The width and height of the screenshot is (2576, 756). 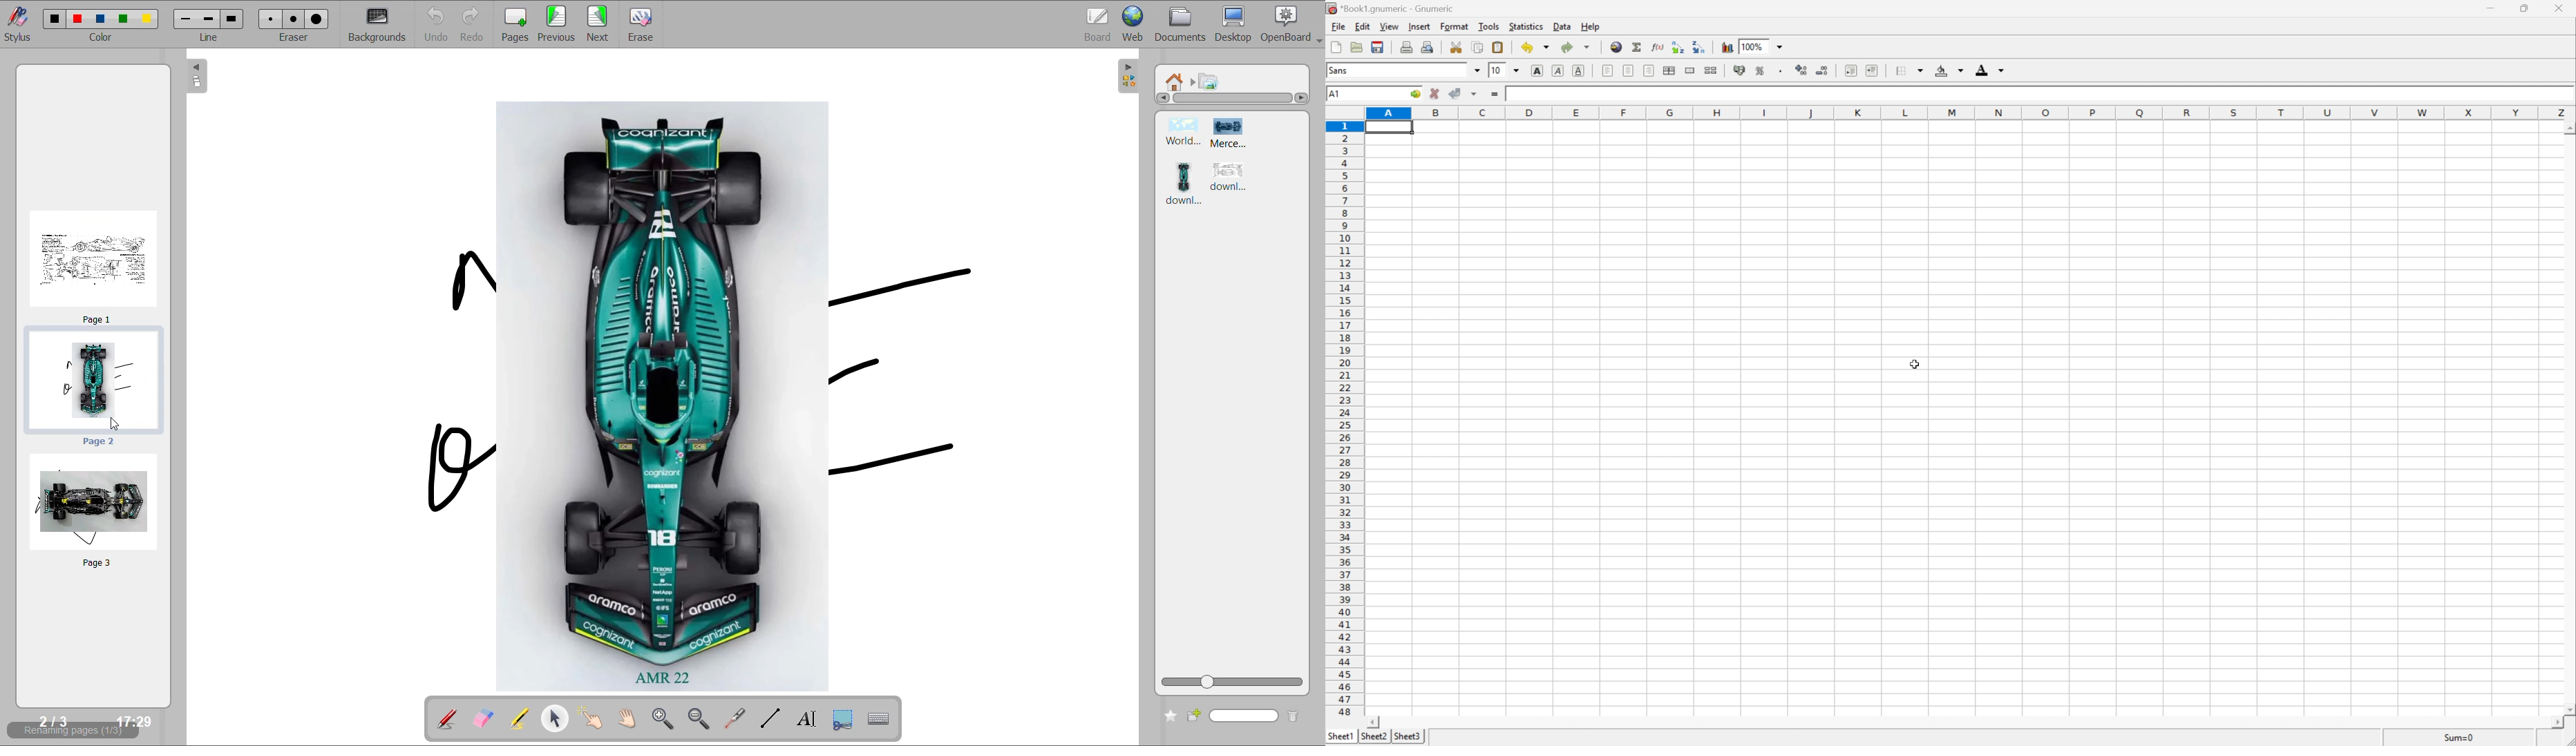 I want to click on rearranged page 3, so click(x=95, y=511).